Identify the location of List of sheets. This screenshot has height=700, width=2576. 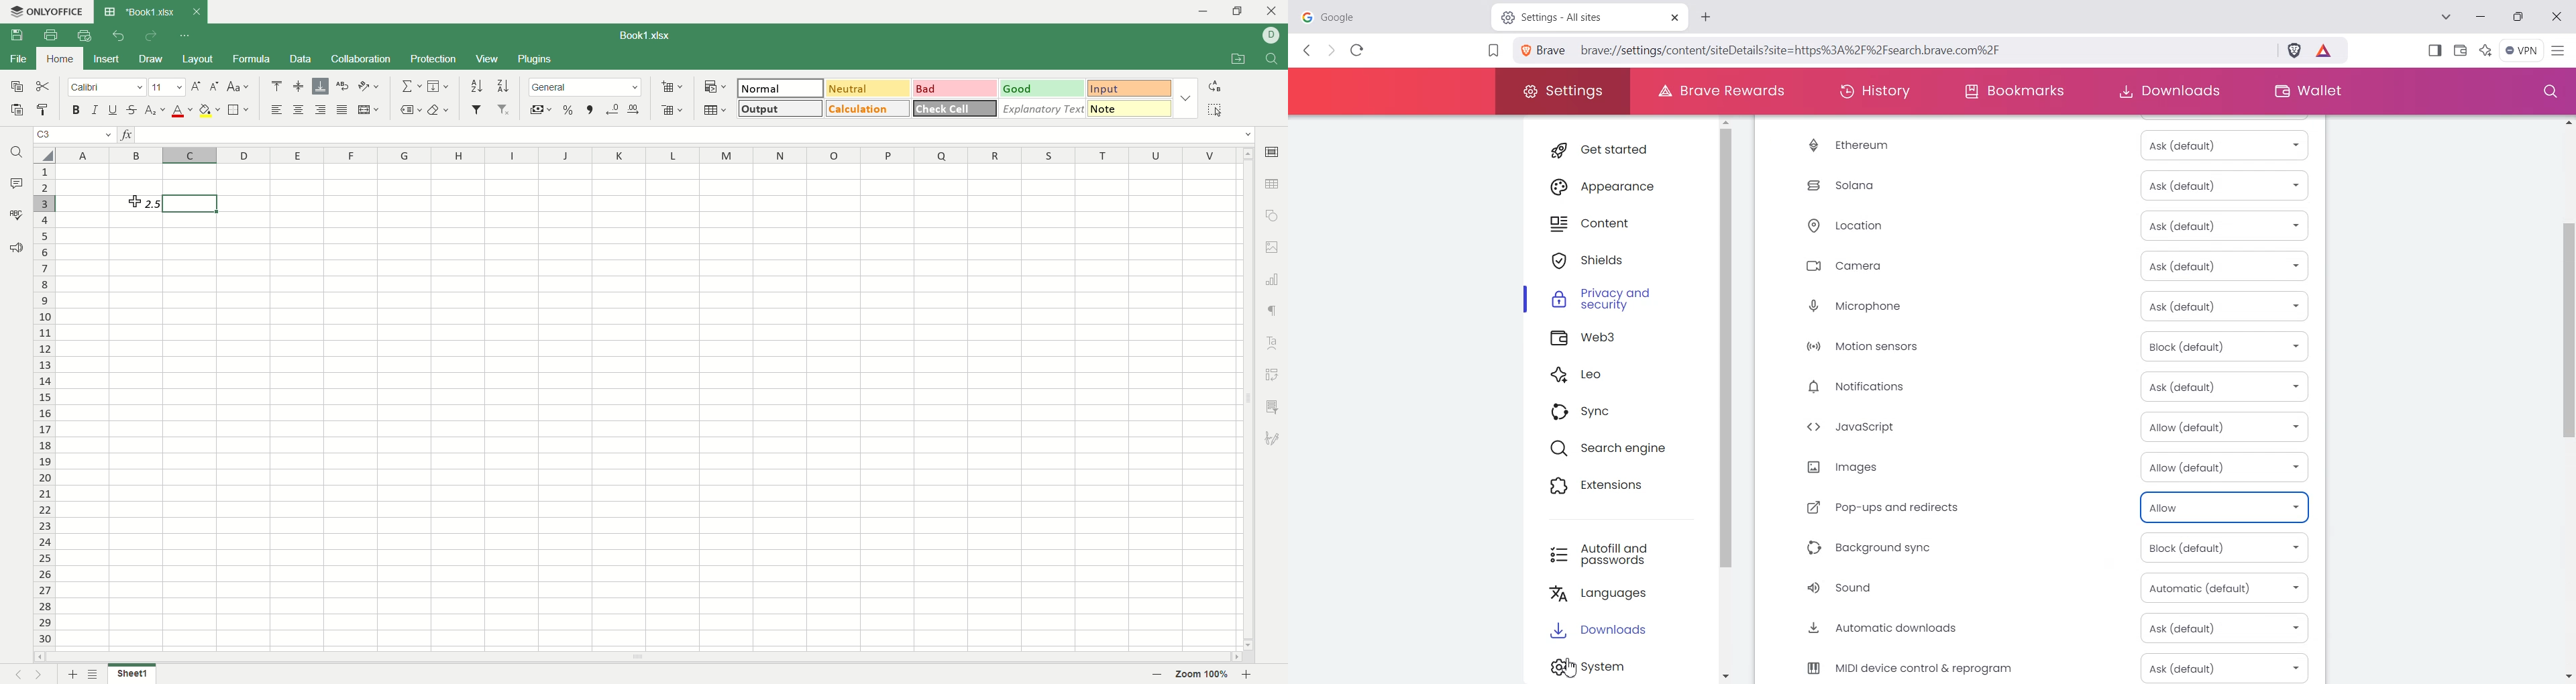
(94, 674).